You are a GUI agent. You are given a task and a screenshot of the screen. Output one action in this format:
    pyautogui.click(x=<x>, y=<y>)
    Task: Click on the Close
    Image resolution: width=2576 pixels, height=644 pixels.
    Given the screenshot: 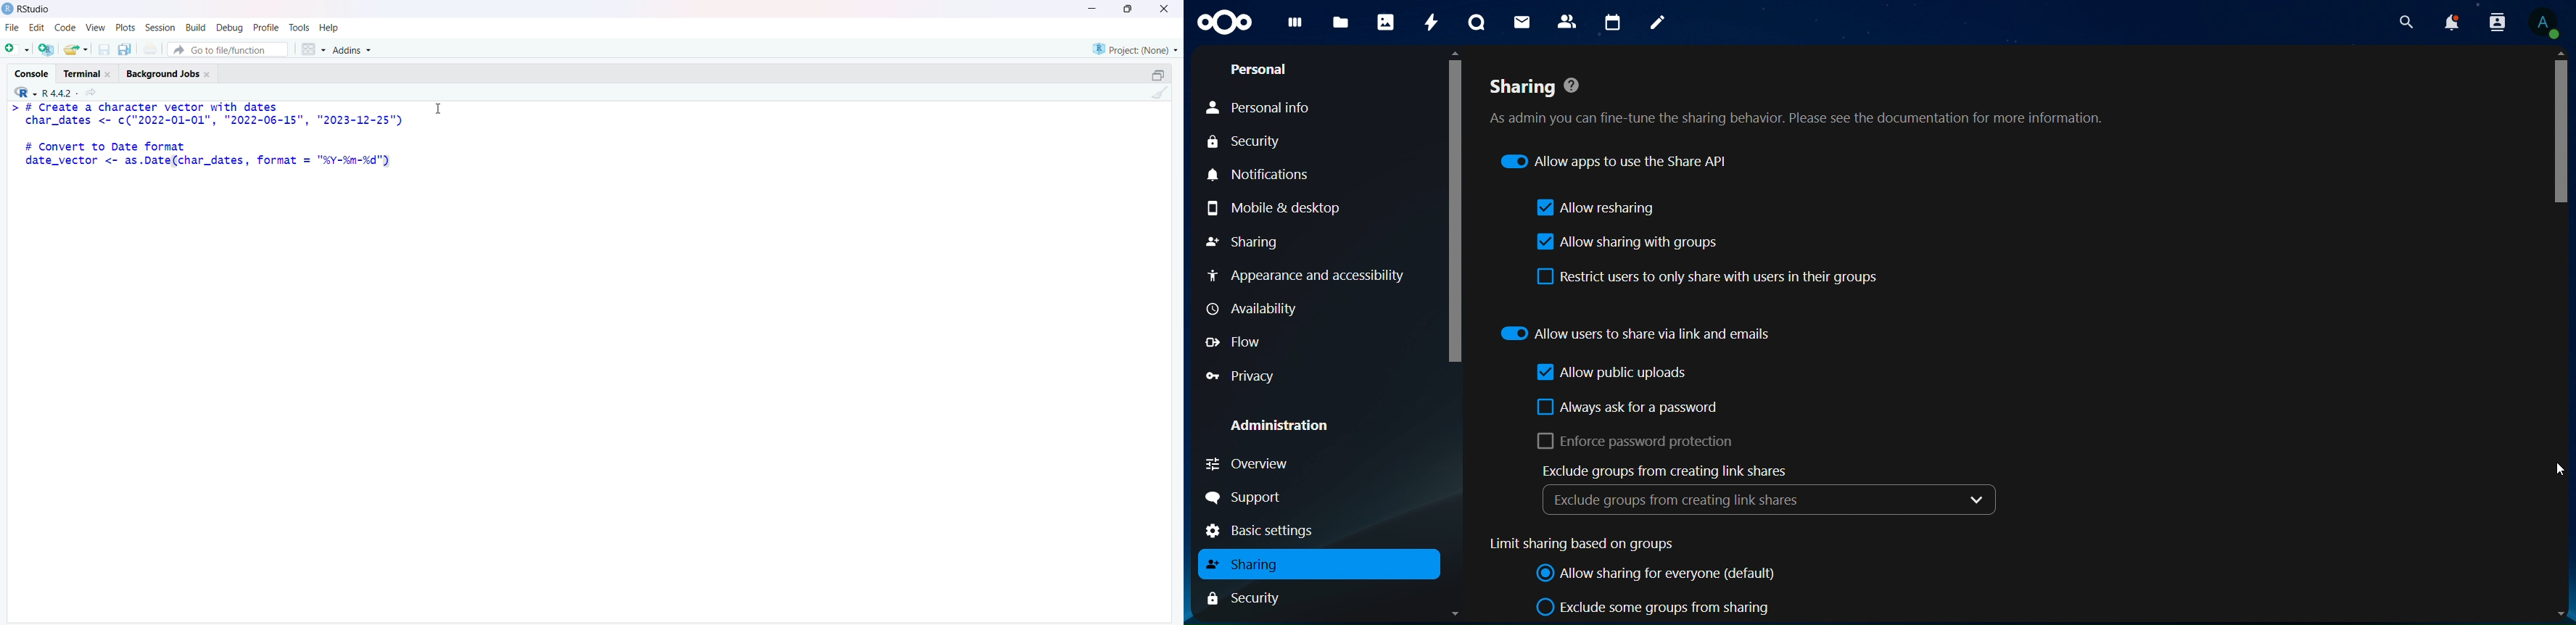 What is the action you would take?
    pyautogui.click(x=1162, y=11)
    